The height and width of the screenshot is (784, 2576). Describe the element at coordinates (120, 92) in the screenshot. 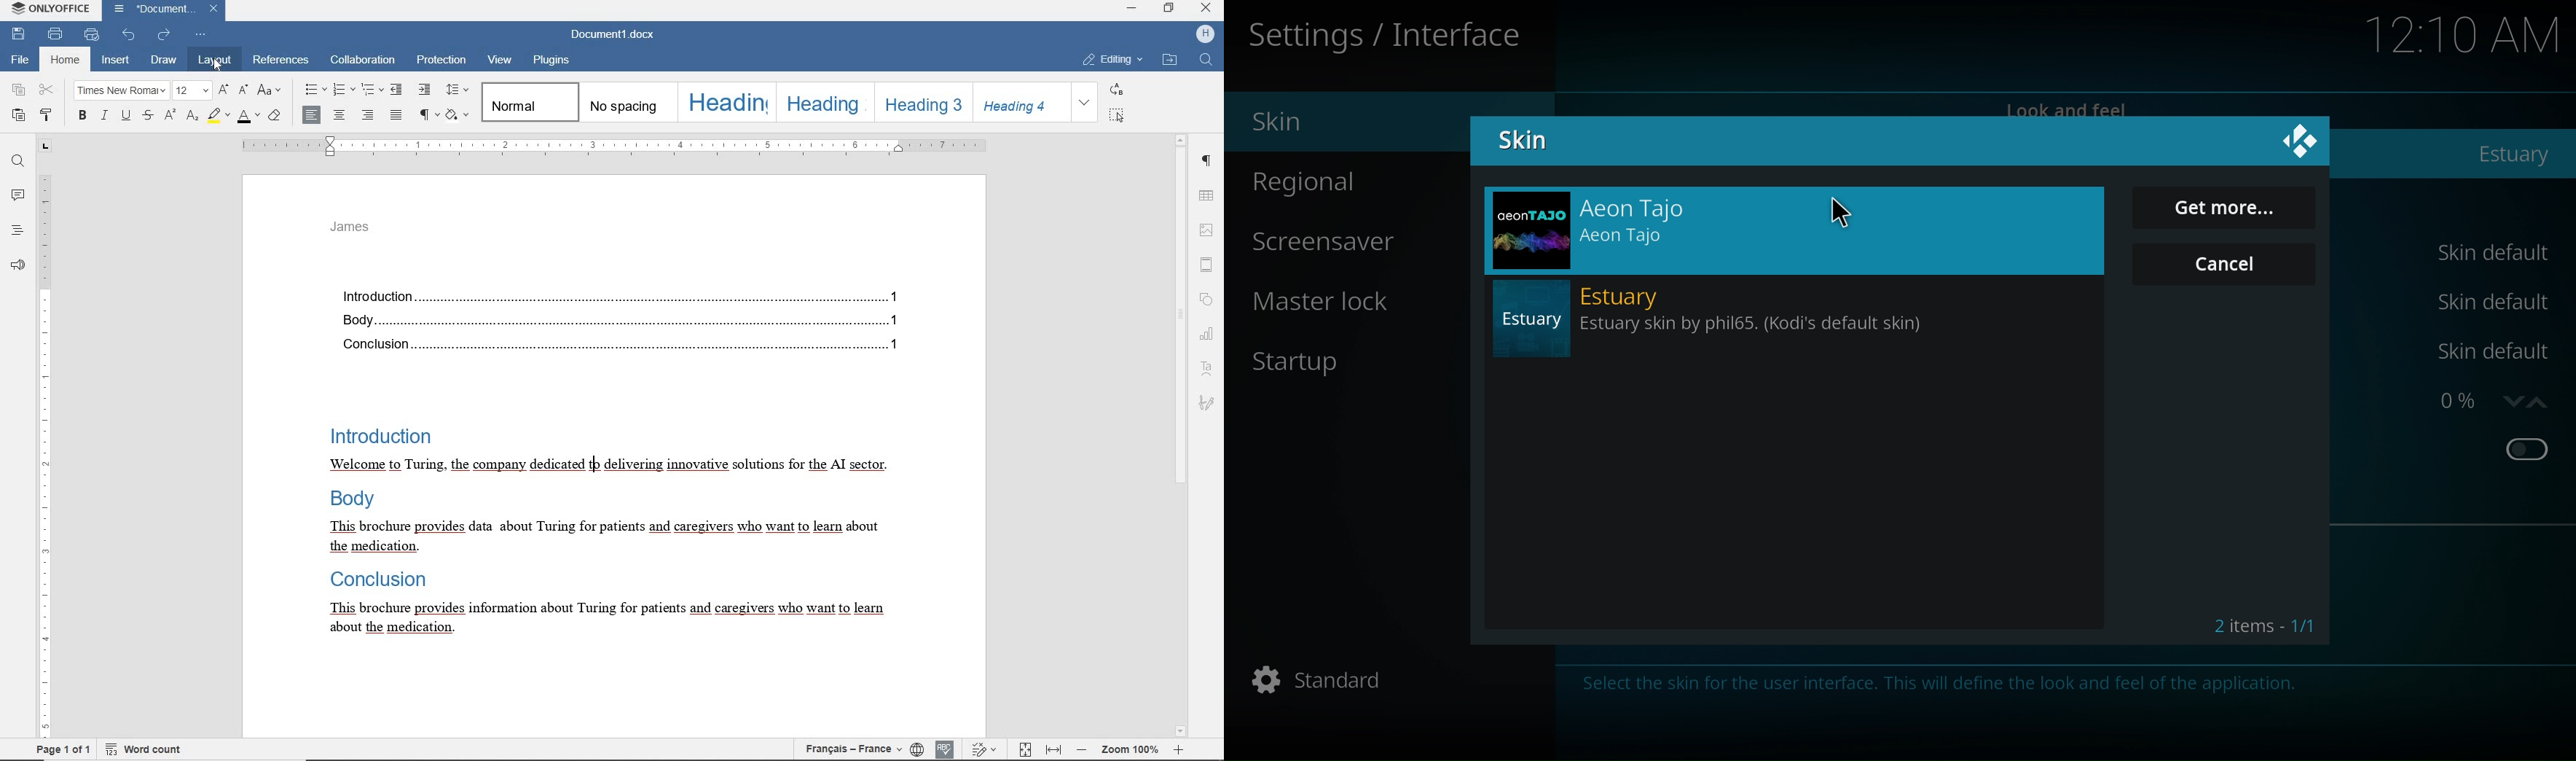

I see `font` at that location.